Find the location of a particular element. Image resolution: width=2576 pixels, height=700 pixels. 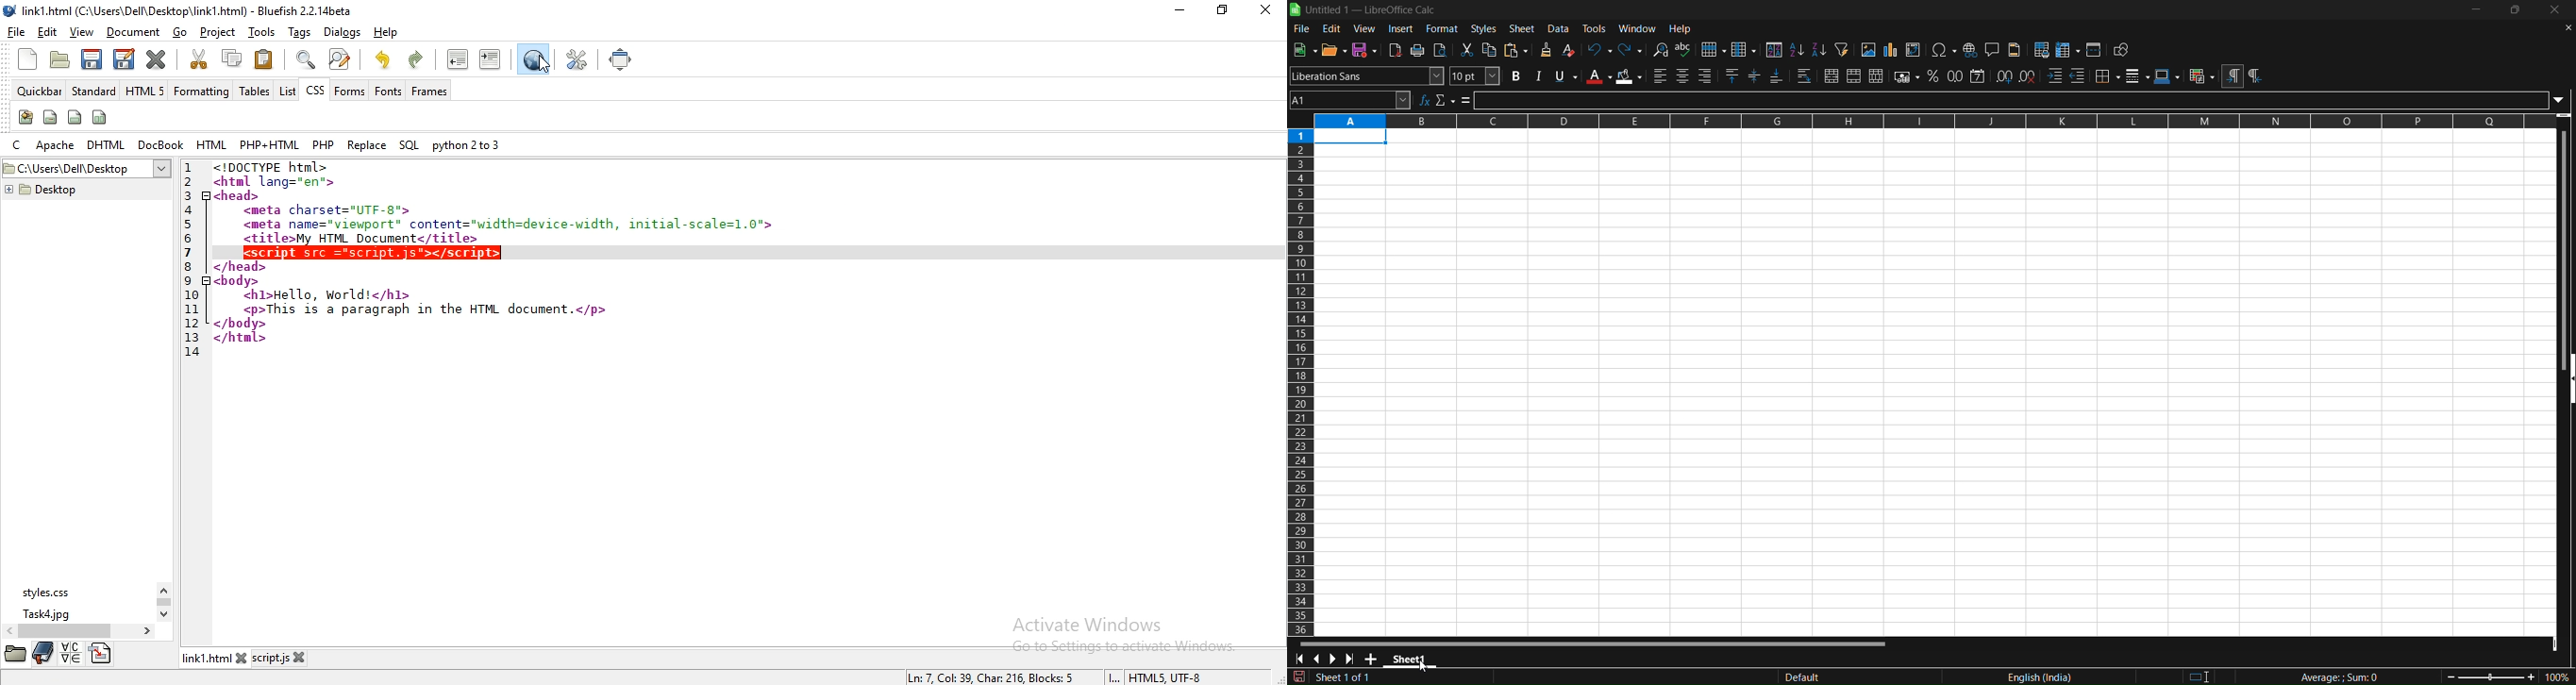

unmerge cells is located at coordinates (1877, 76).